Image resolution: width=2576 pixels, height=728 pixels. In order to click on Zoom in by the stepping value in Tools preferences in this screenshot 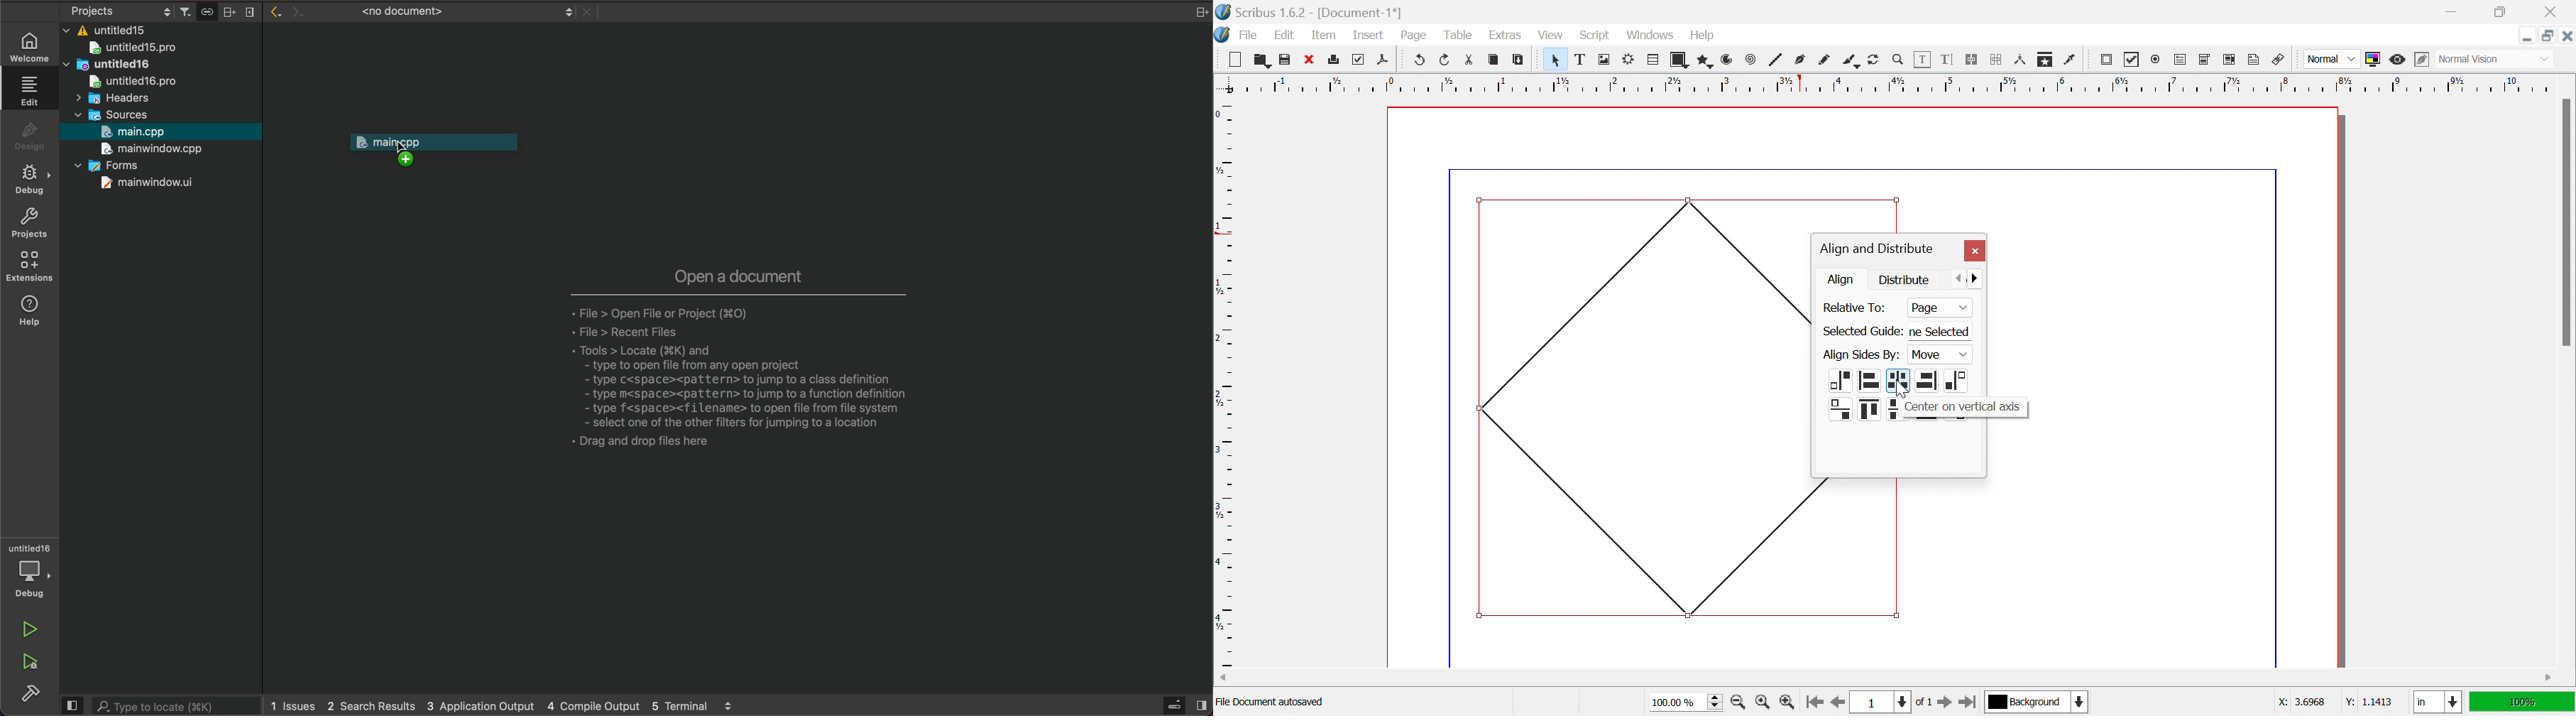, I will do `click(1787, 705)`.